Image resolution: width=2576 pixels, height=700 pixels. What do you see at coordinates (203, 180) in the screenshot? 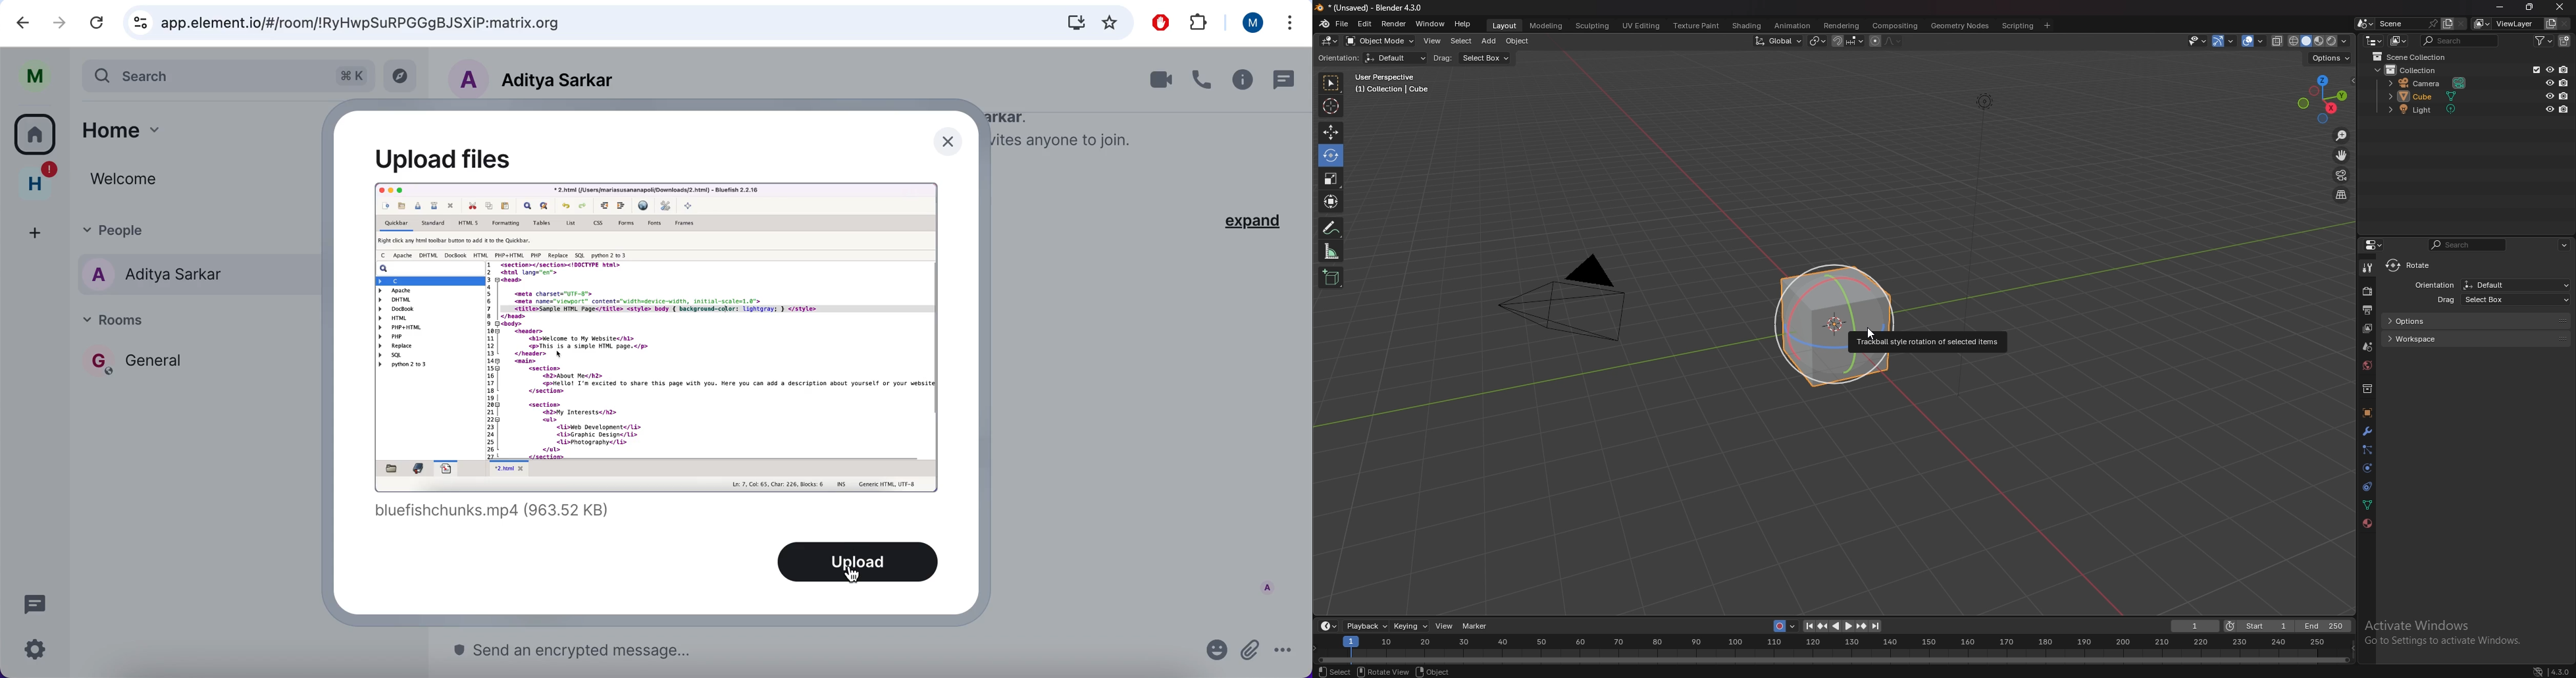
I see `welcome` at bounding box center [203, 180].